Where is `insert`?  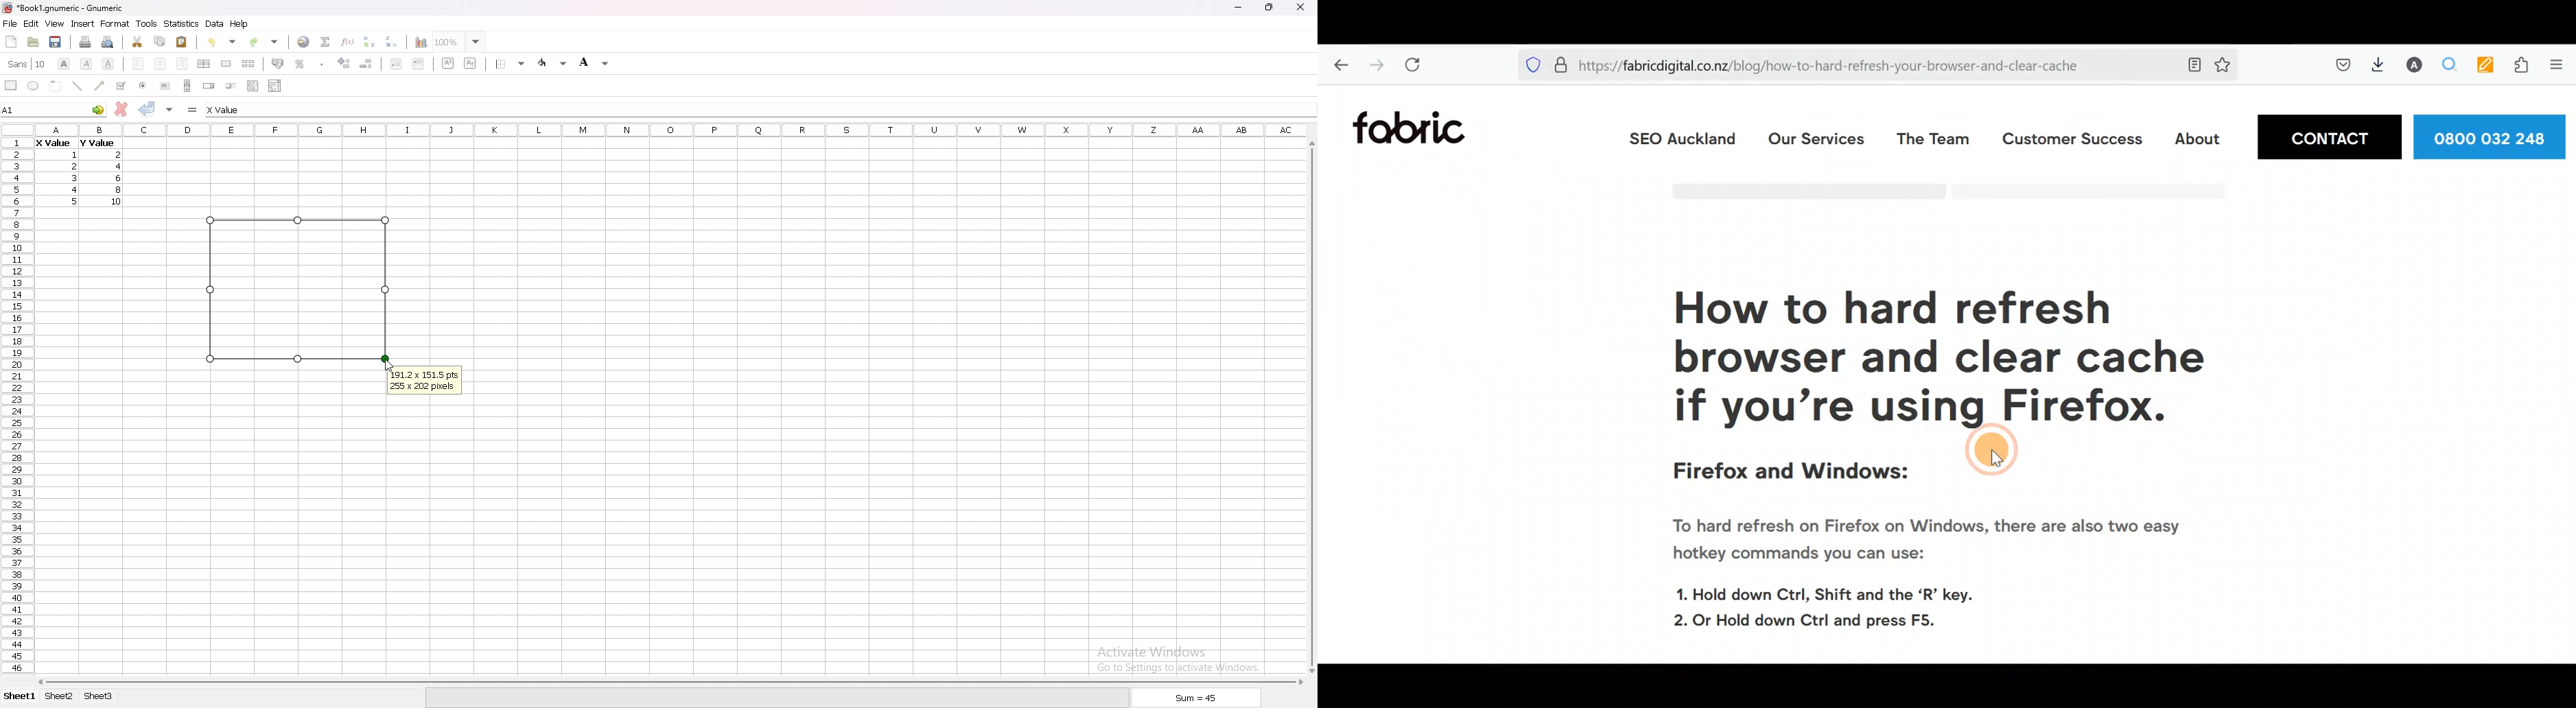
insert is located at coordinates (83, 23).